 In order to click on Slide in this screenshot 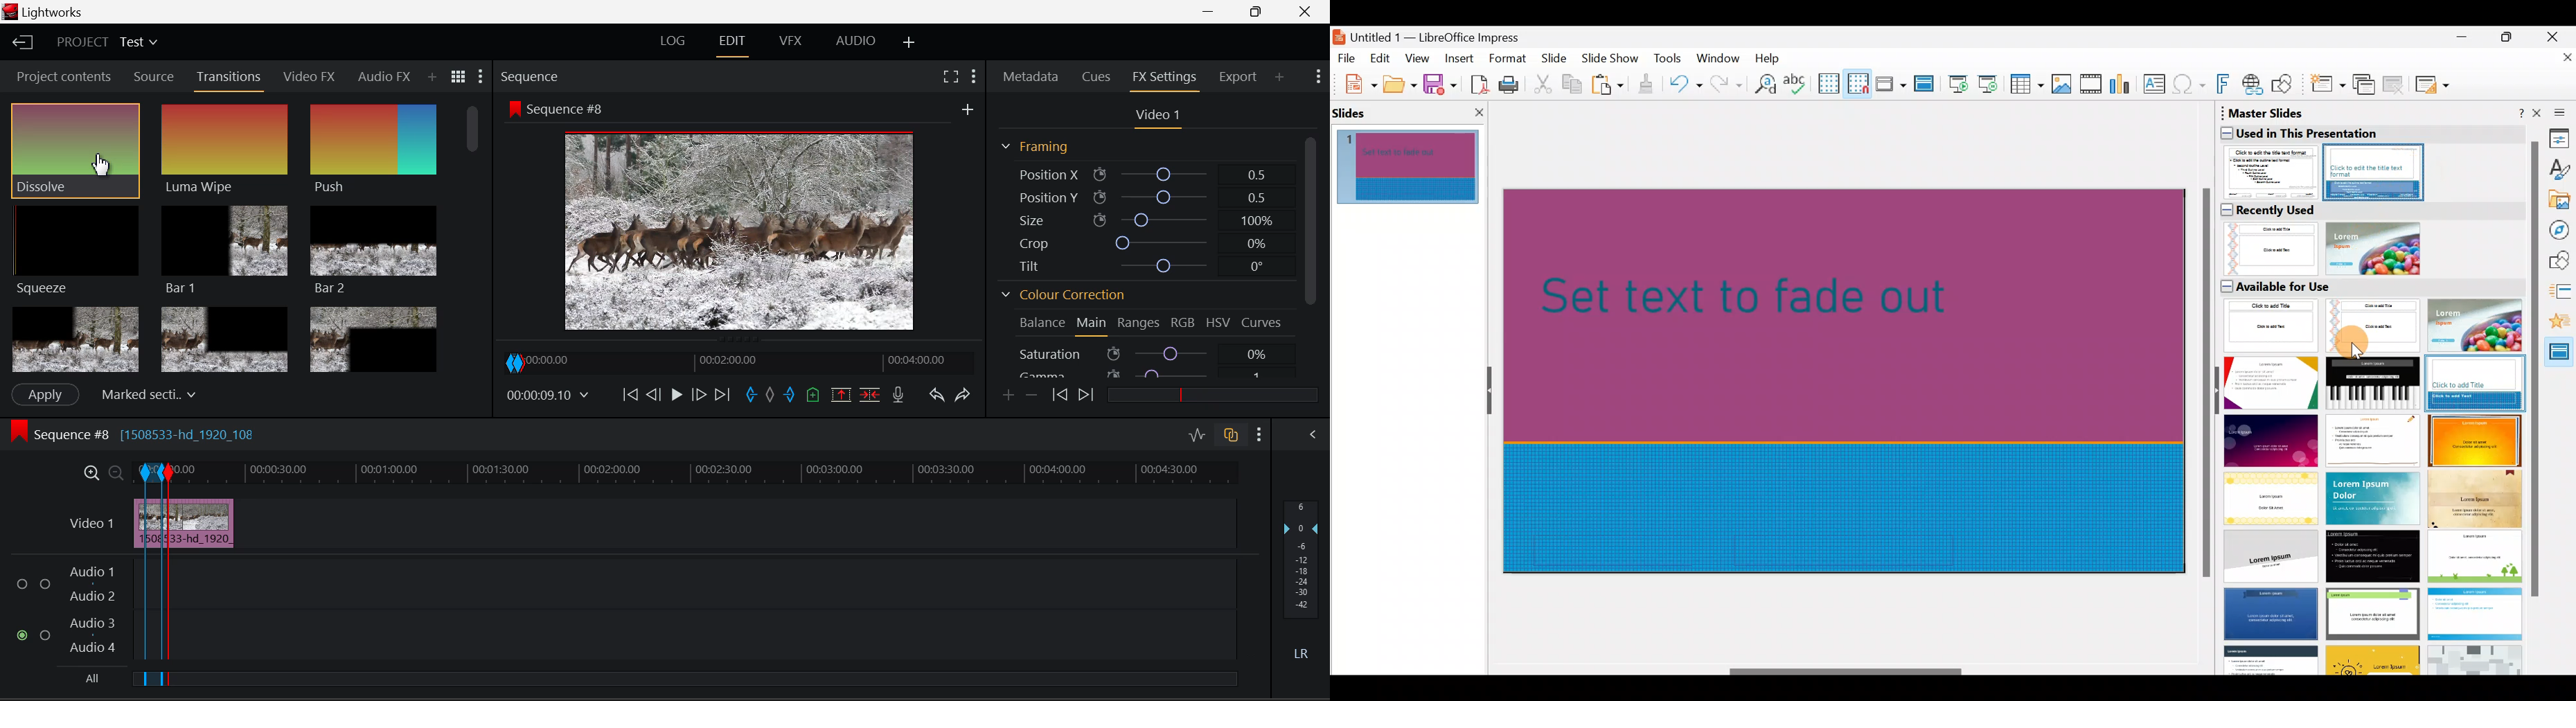, I will do `click(1556, 59)`.